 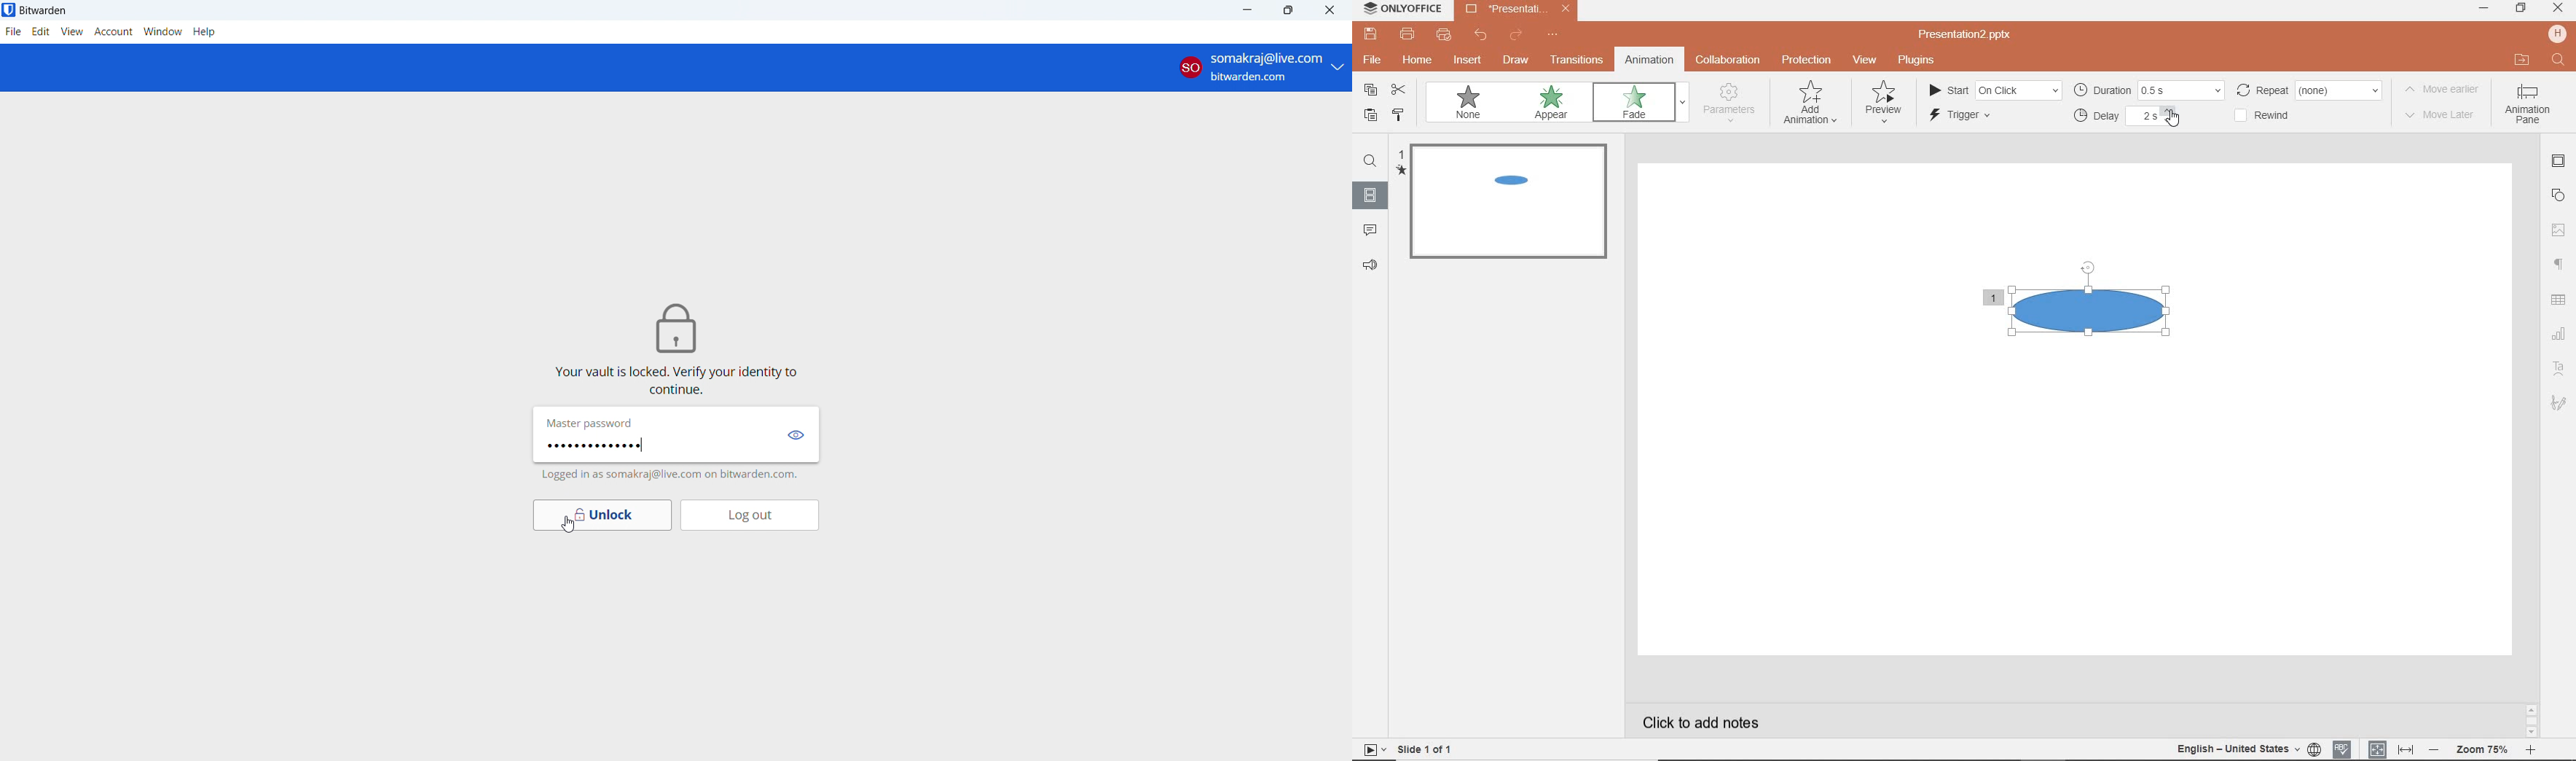 What do you see at coordinates (1517, 11) in the screenshot?
I see `Presentation2.pptx` at bounding box center [1517, 11].